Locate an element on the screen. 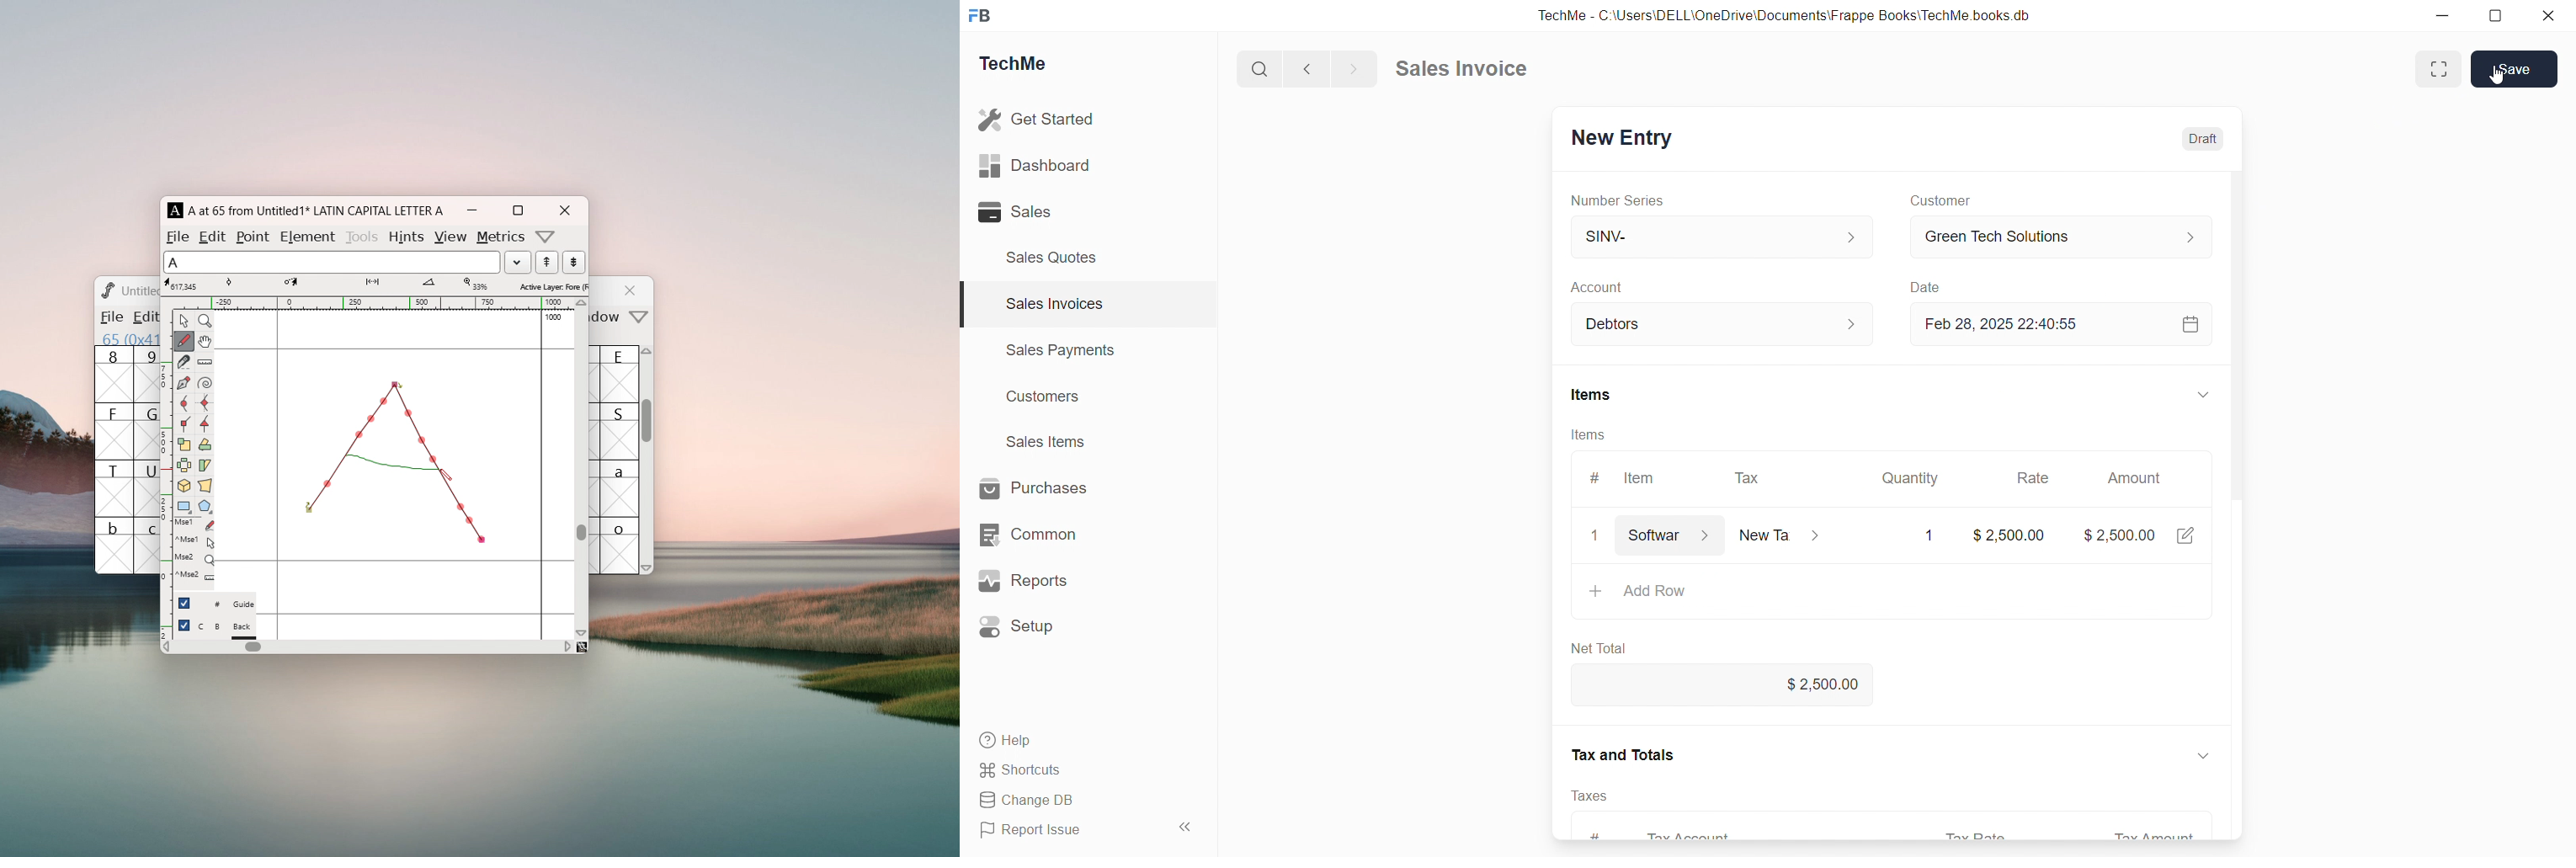 The height and width of the screenshot is (868, 2576). $2,500.00 is located at coordinates (2119, 535).